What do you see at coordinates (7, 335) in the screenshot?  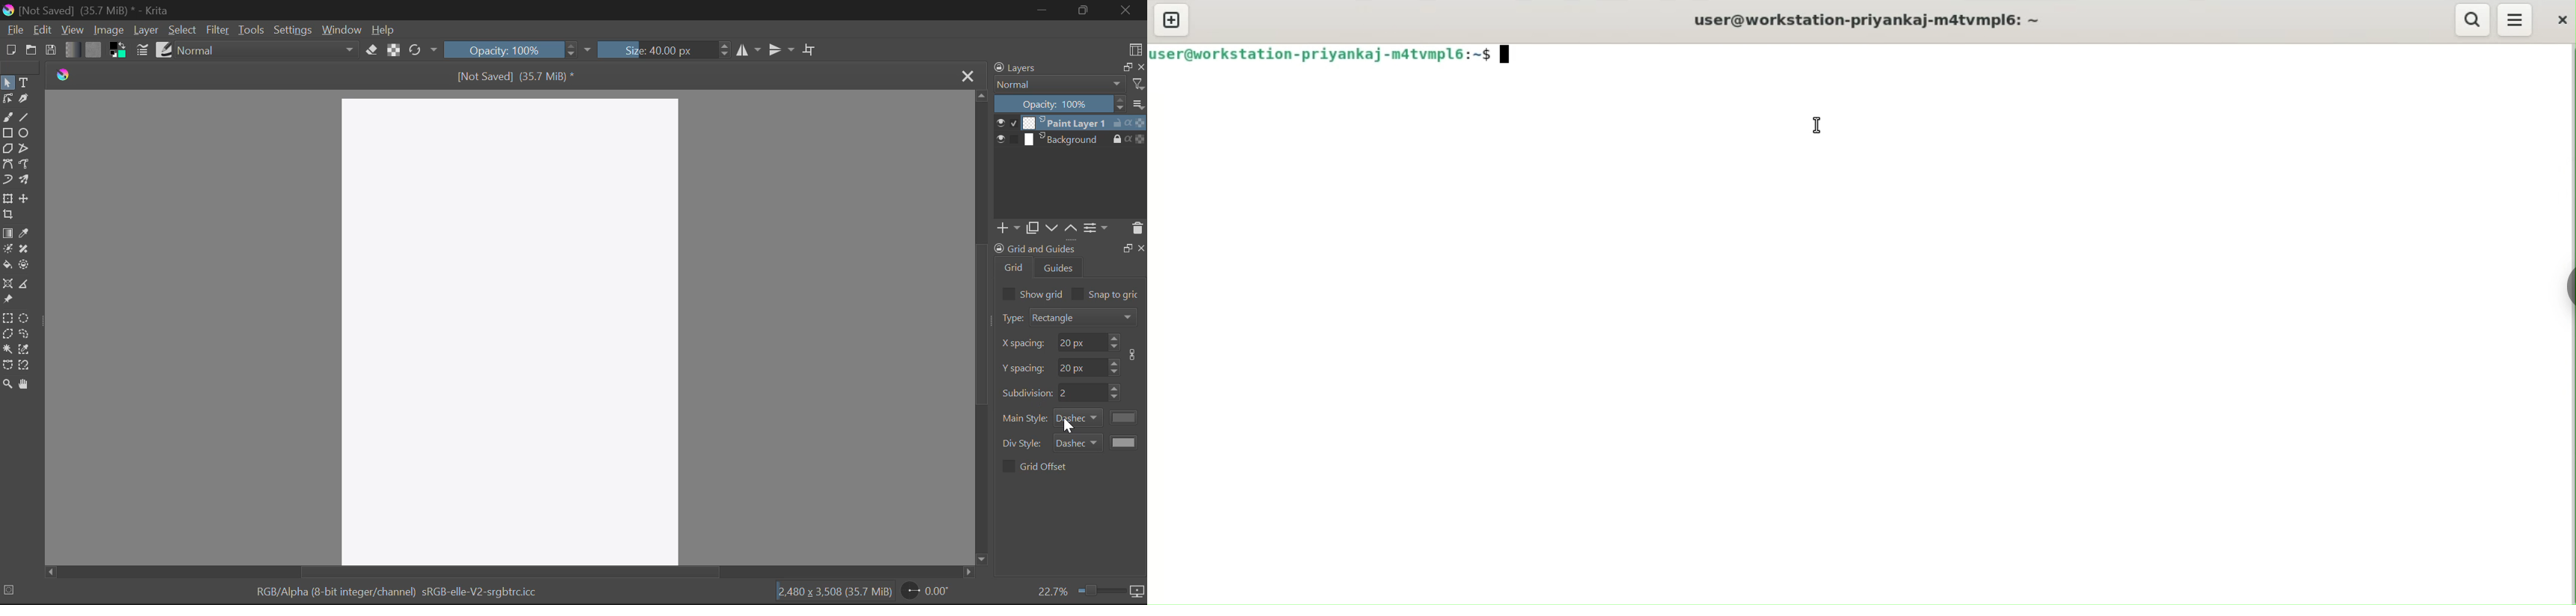 I see `Polygon Selection` at bounding box center [7, 335].